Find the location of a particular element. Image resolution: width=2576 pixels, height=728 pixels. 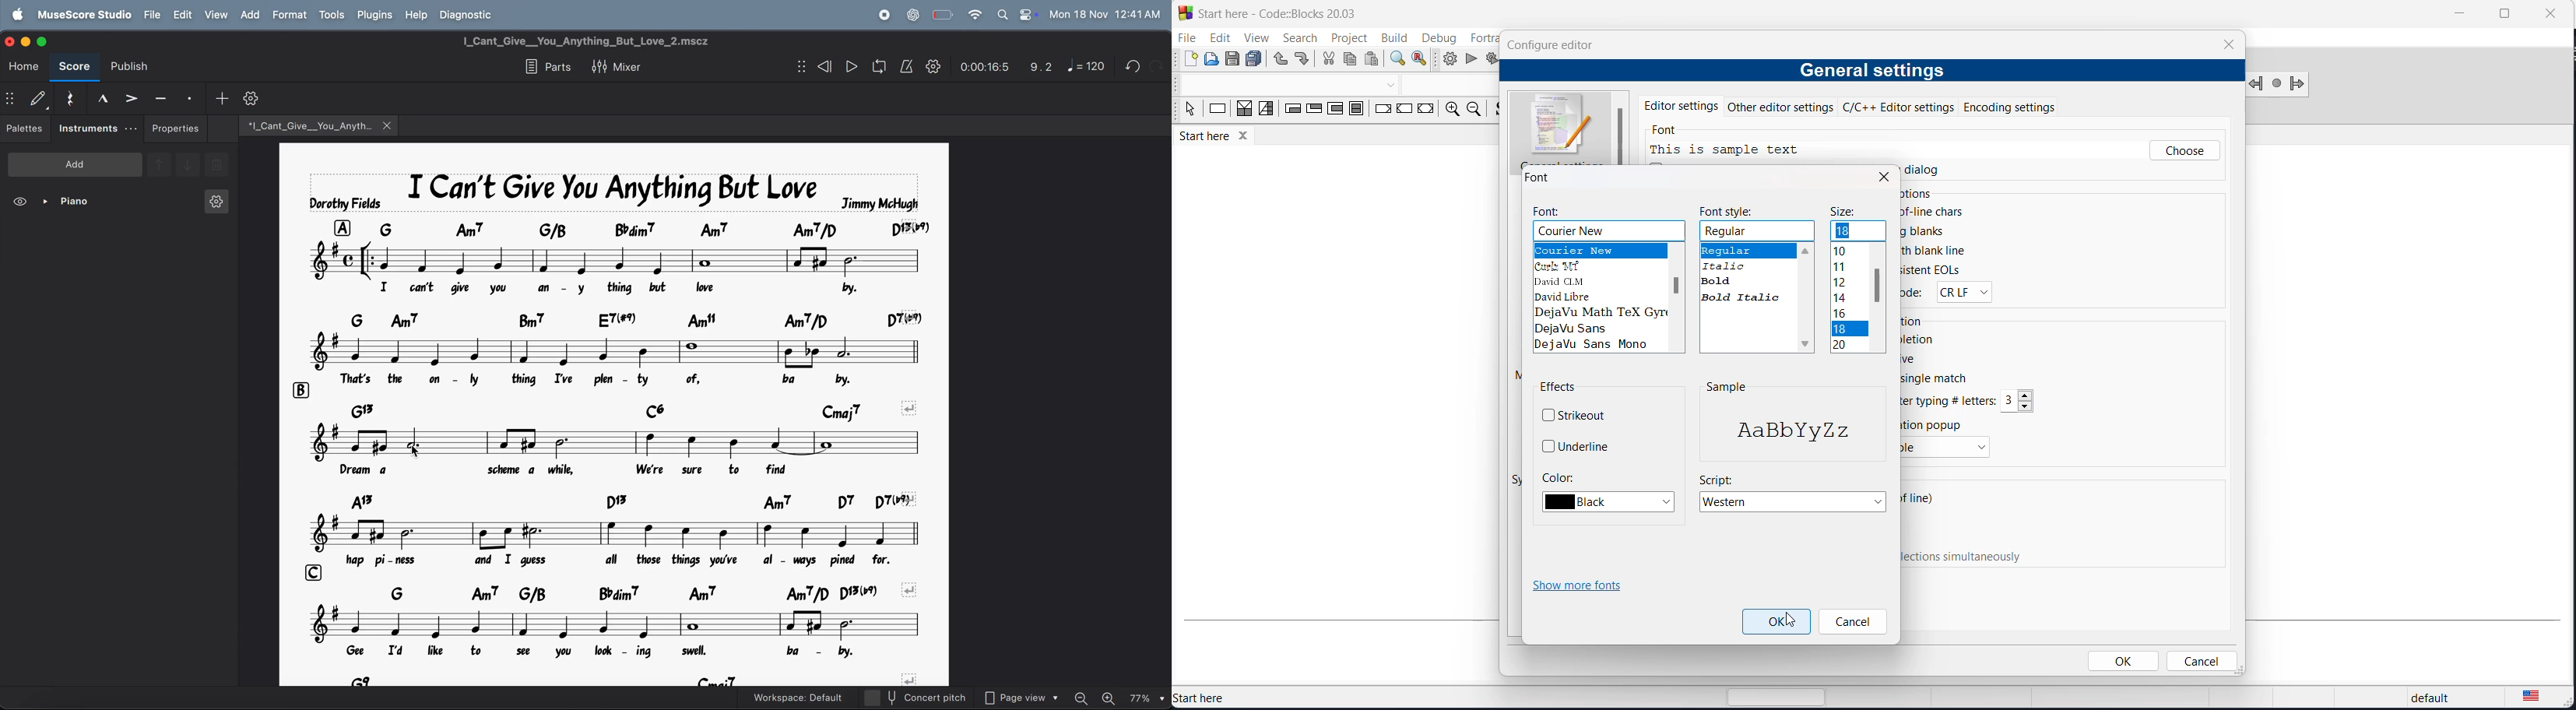

configure editor dialog box is located at coordinates (1554, 44).